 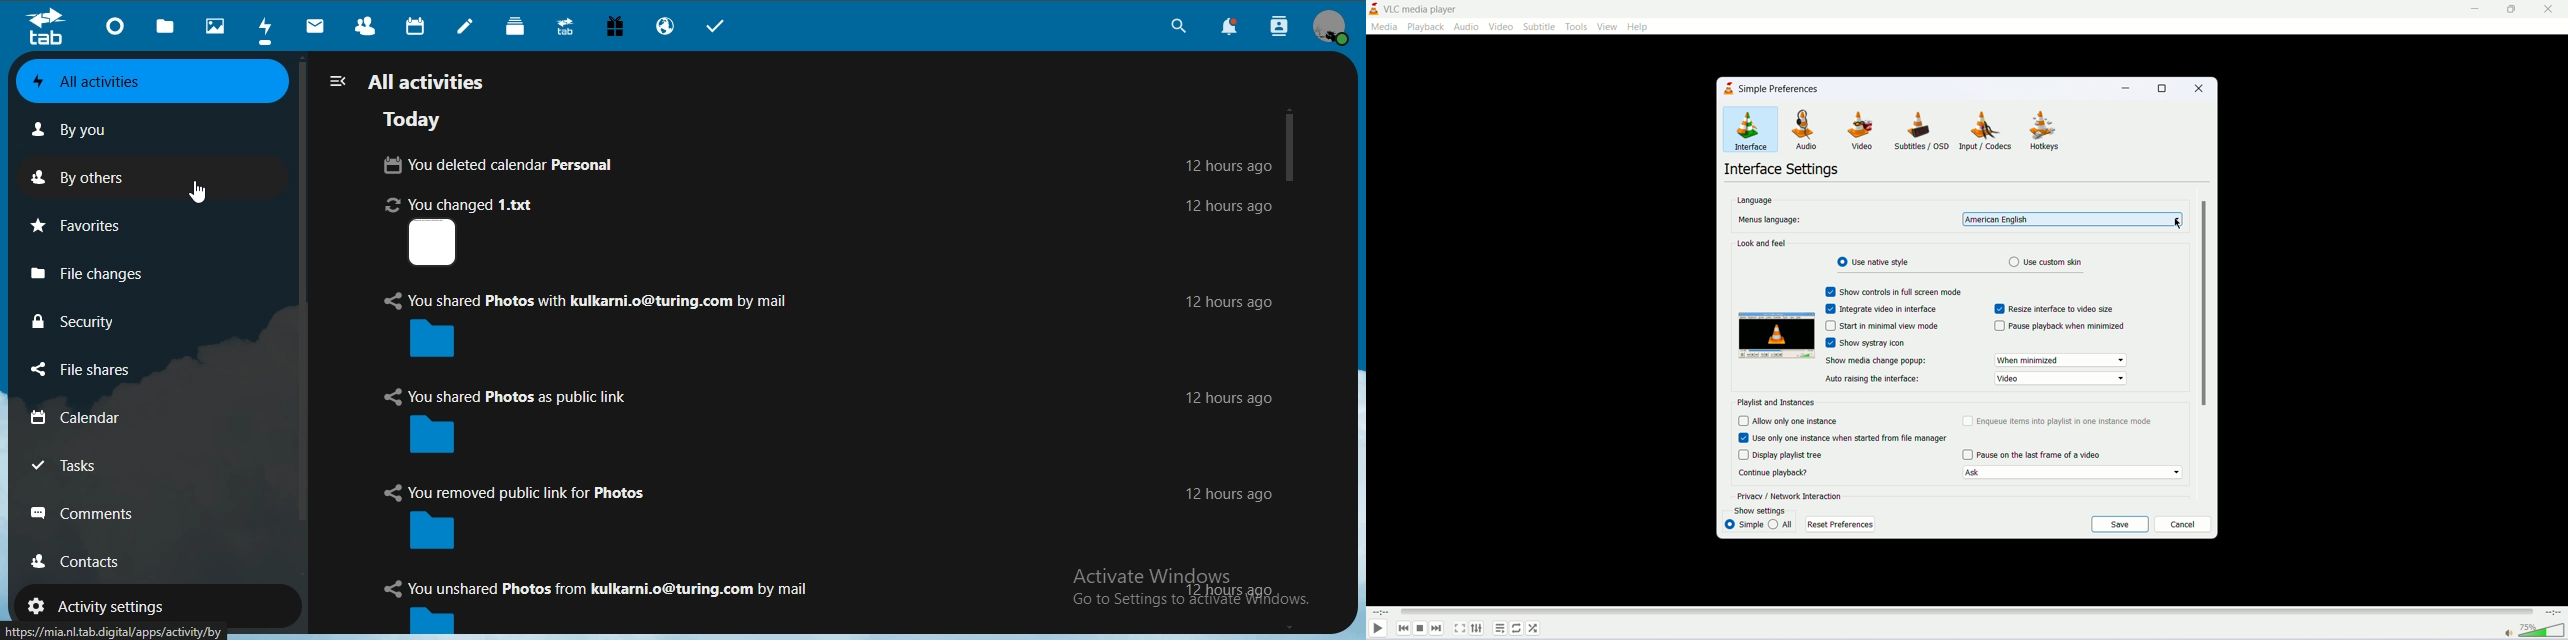 What do you see at coordinates (1291, 142) in the screenshot?
I see `scrollbar` at bounding box center [1291, 142].